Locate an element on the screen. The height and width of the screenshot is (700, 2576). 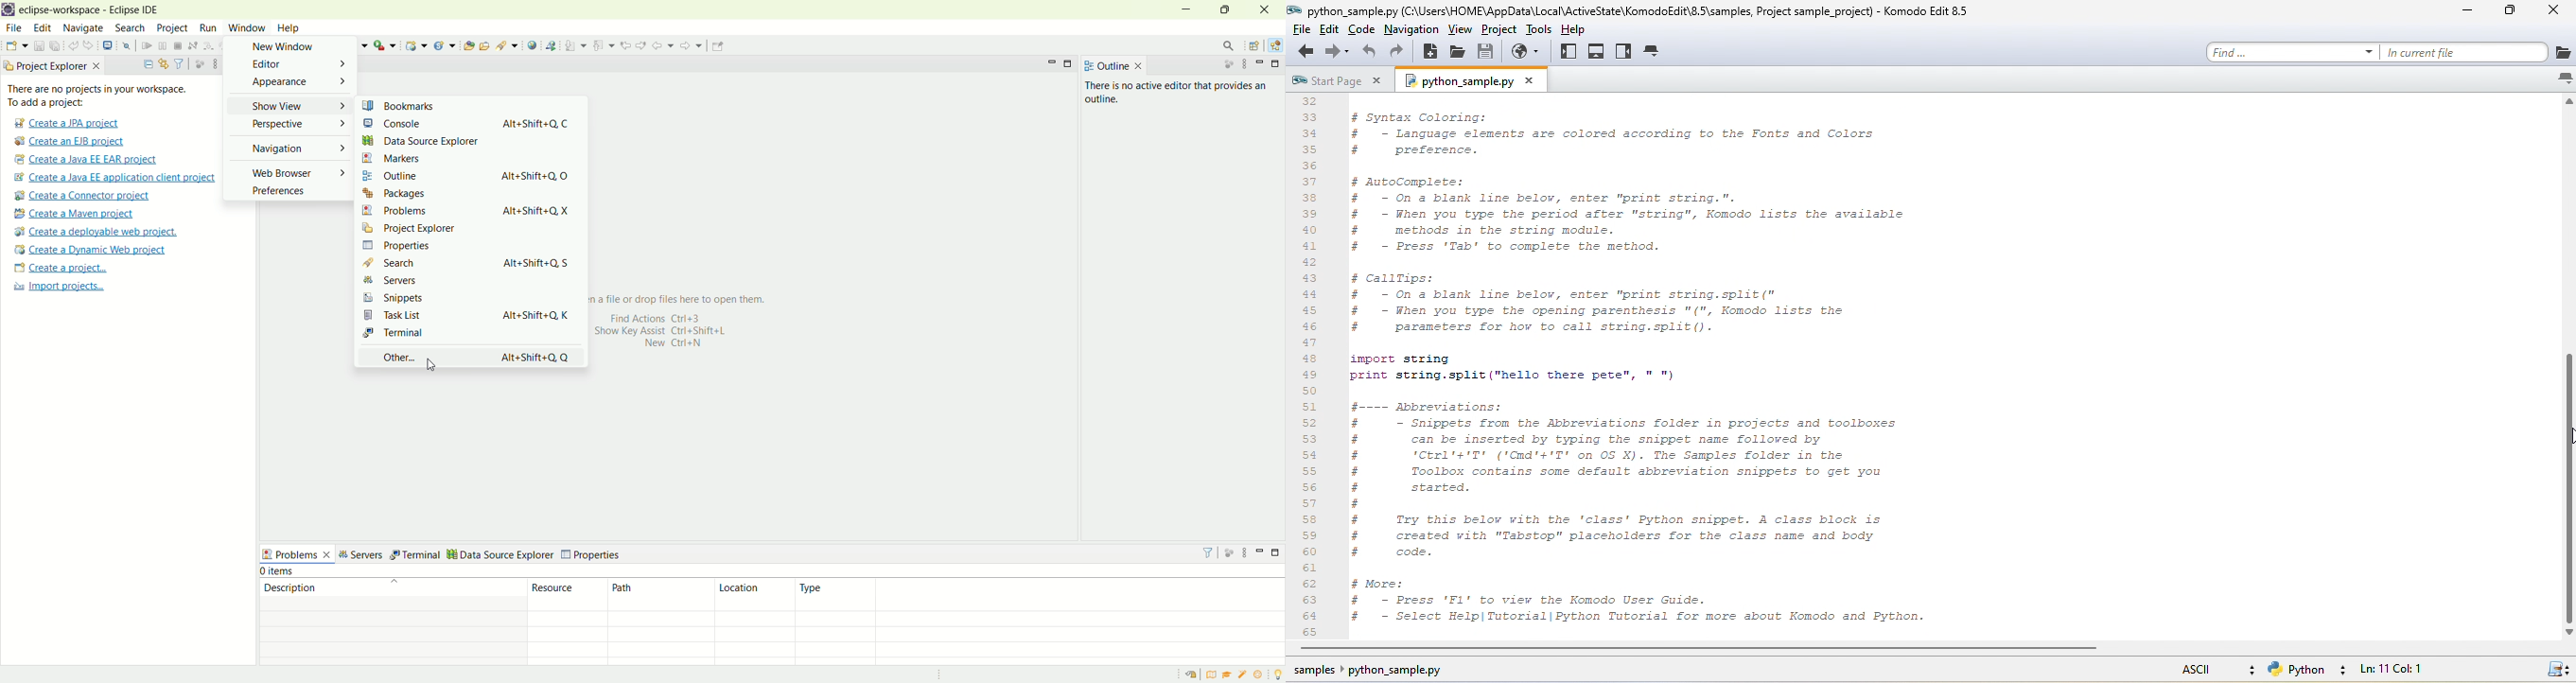
previous annotation is located at coordinates (602, 44).